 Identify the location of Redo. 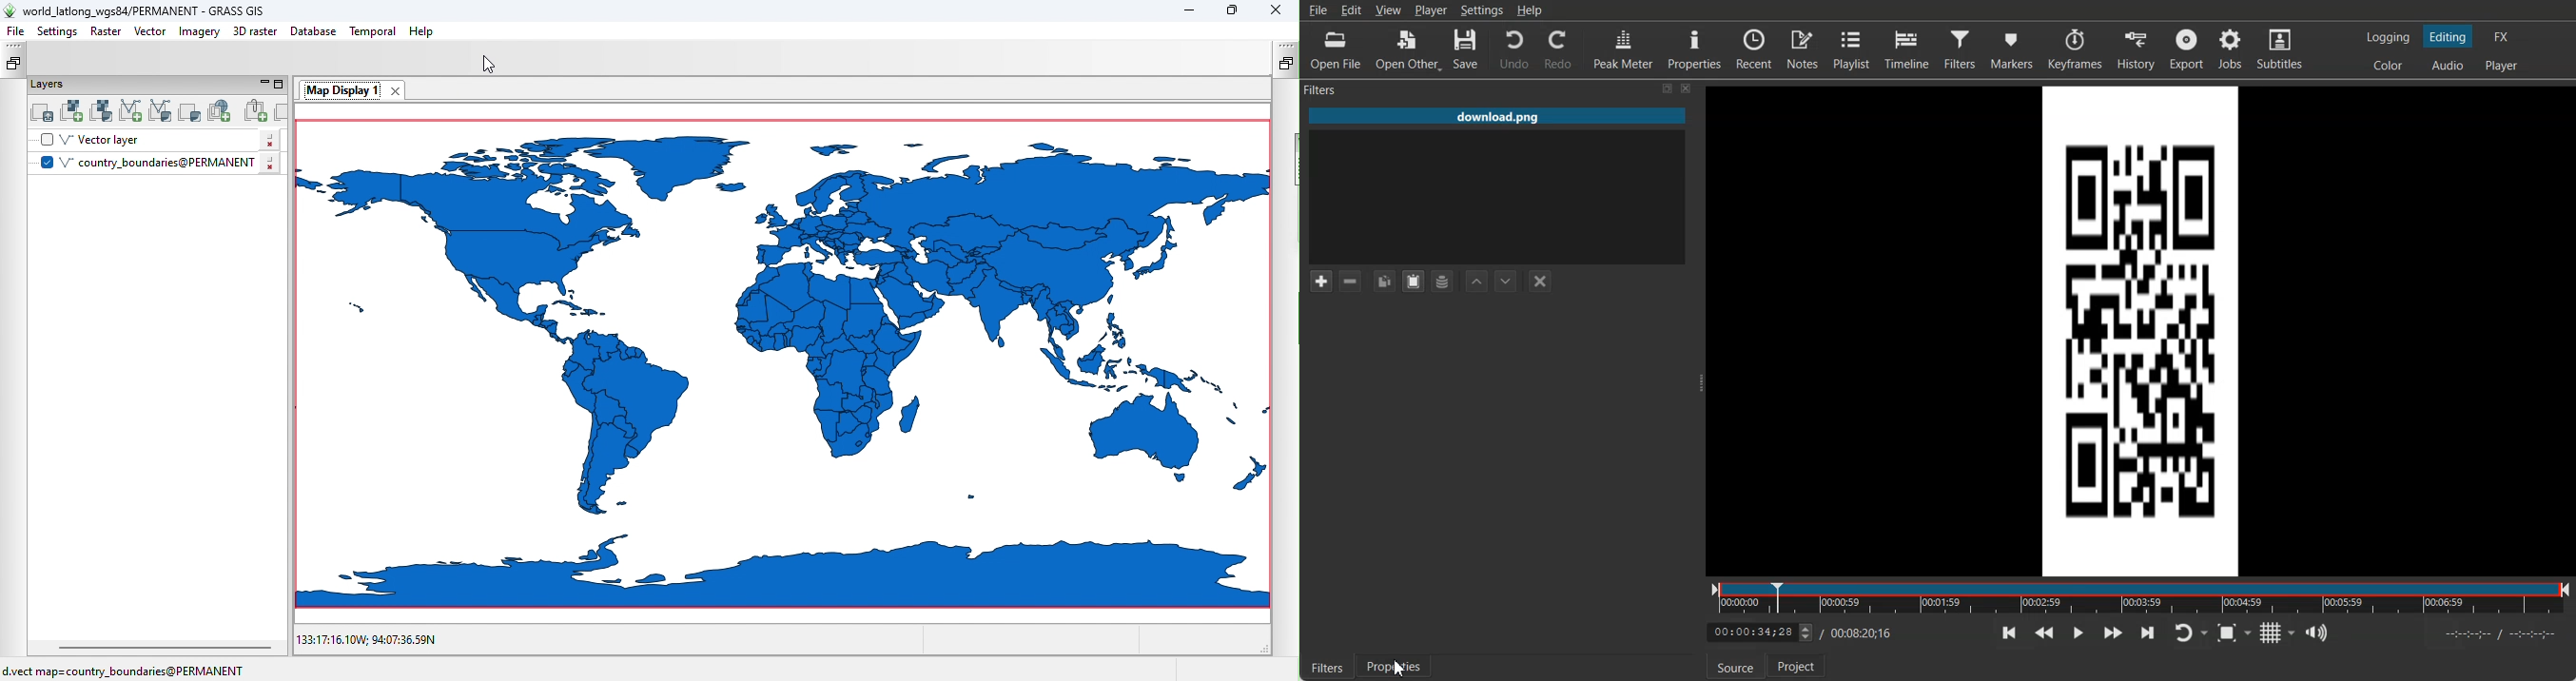
(1558, 49).